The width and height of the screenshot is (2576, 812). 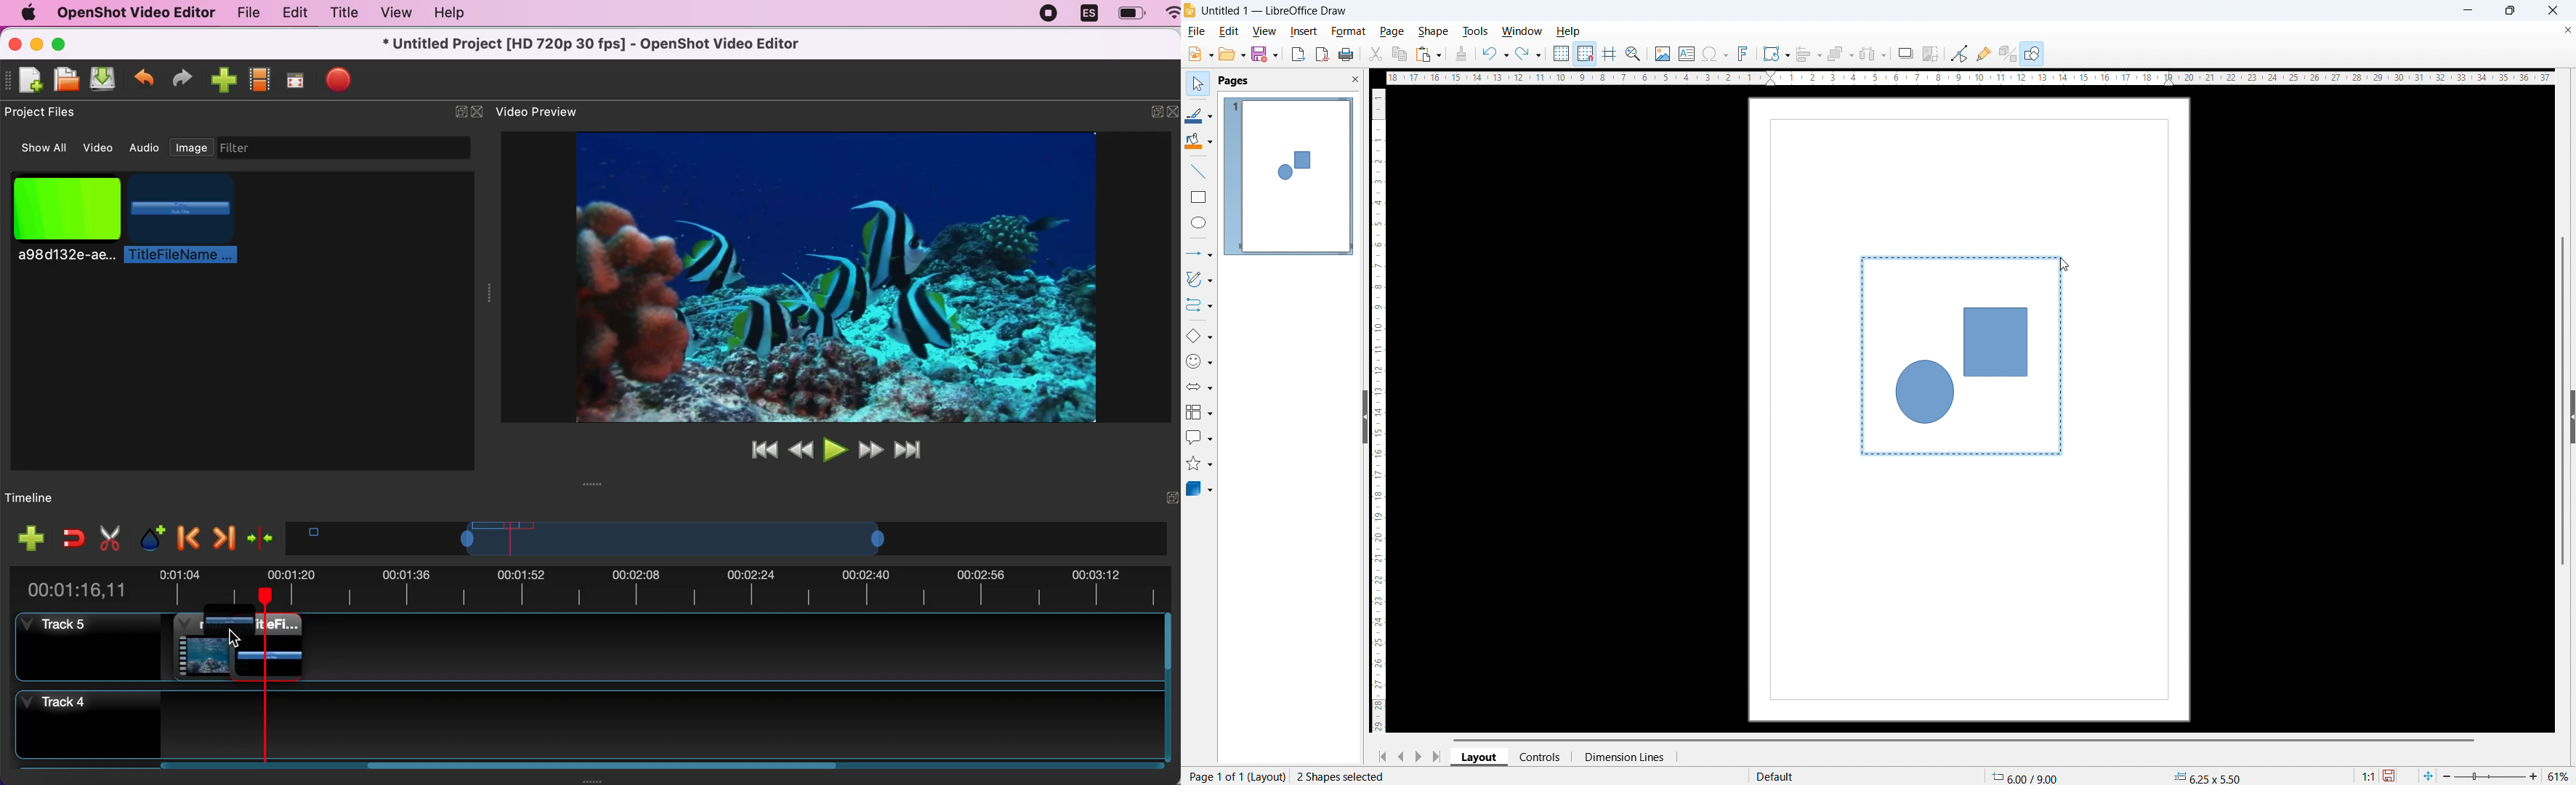 What do you see at coordinates (1264, 32) in the screenshot?
I see `view` at bounding box center [1264, 32].